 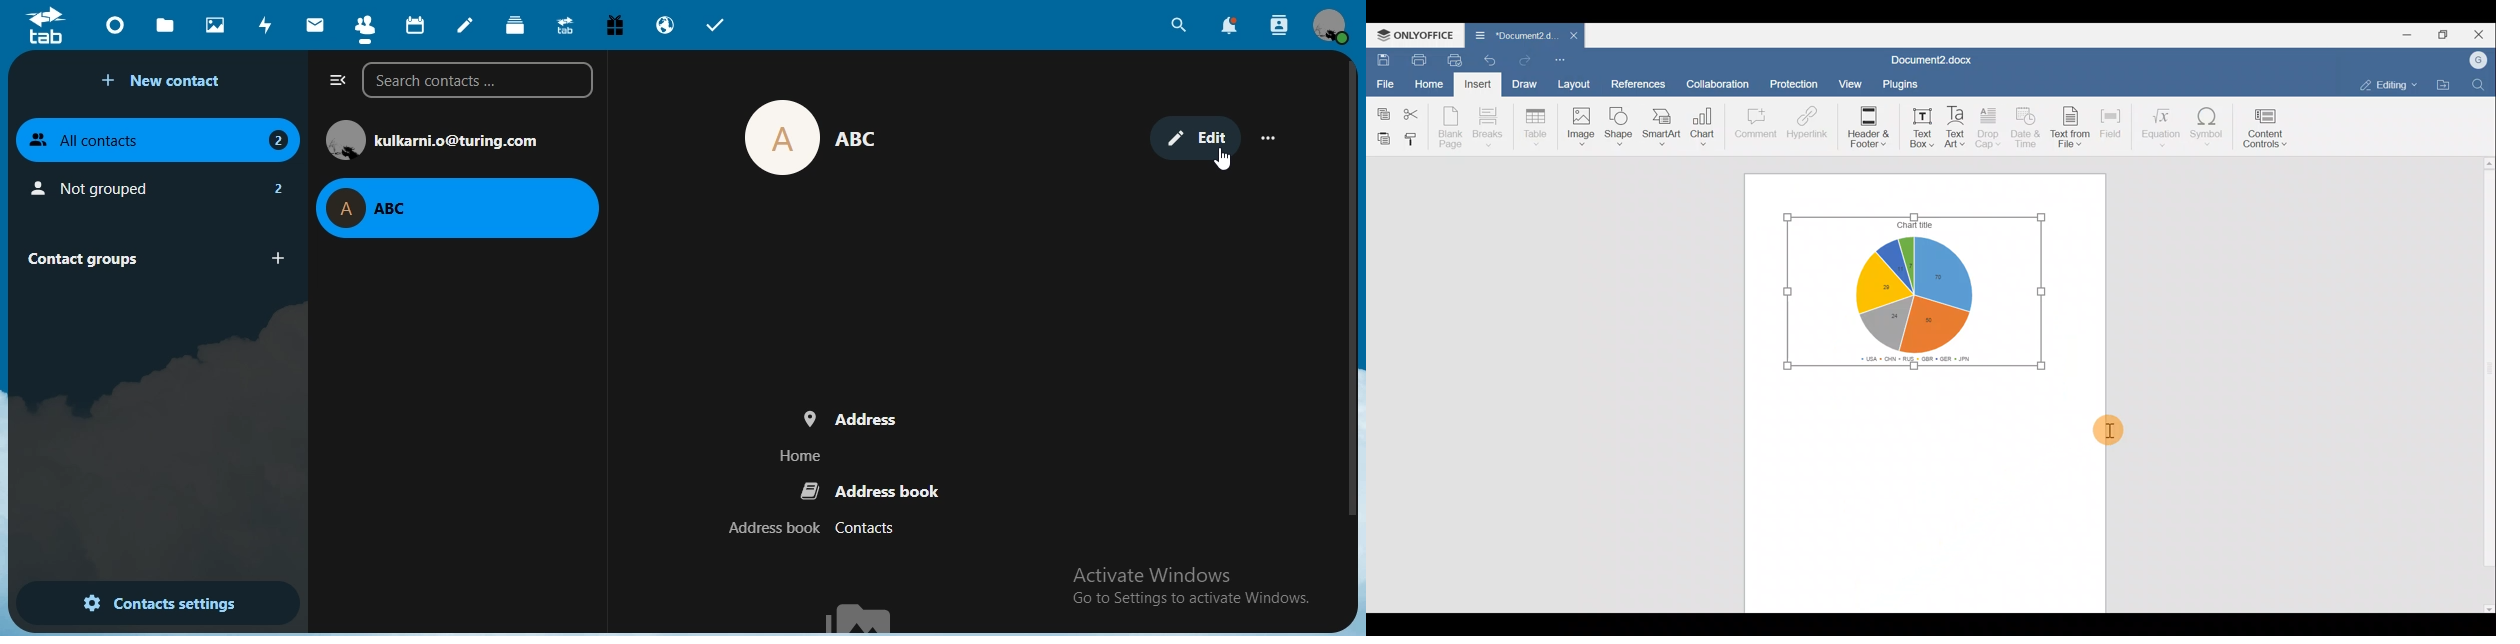 What do you see at coordinates (1280, 27) in the screenshot?
I see `search contacts` at bounding box center [1280, 27].